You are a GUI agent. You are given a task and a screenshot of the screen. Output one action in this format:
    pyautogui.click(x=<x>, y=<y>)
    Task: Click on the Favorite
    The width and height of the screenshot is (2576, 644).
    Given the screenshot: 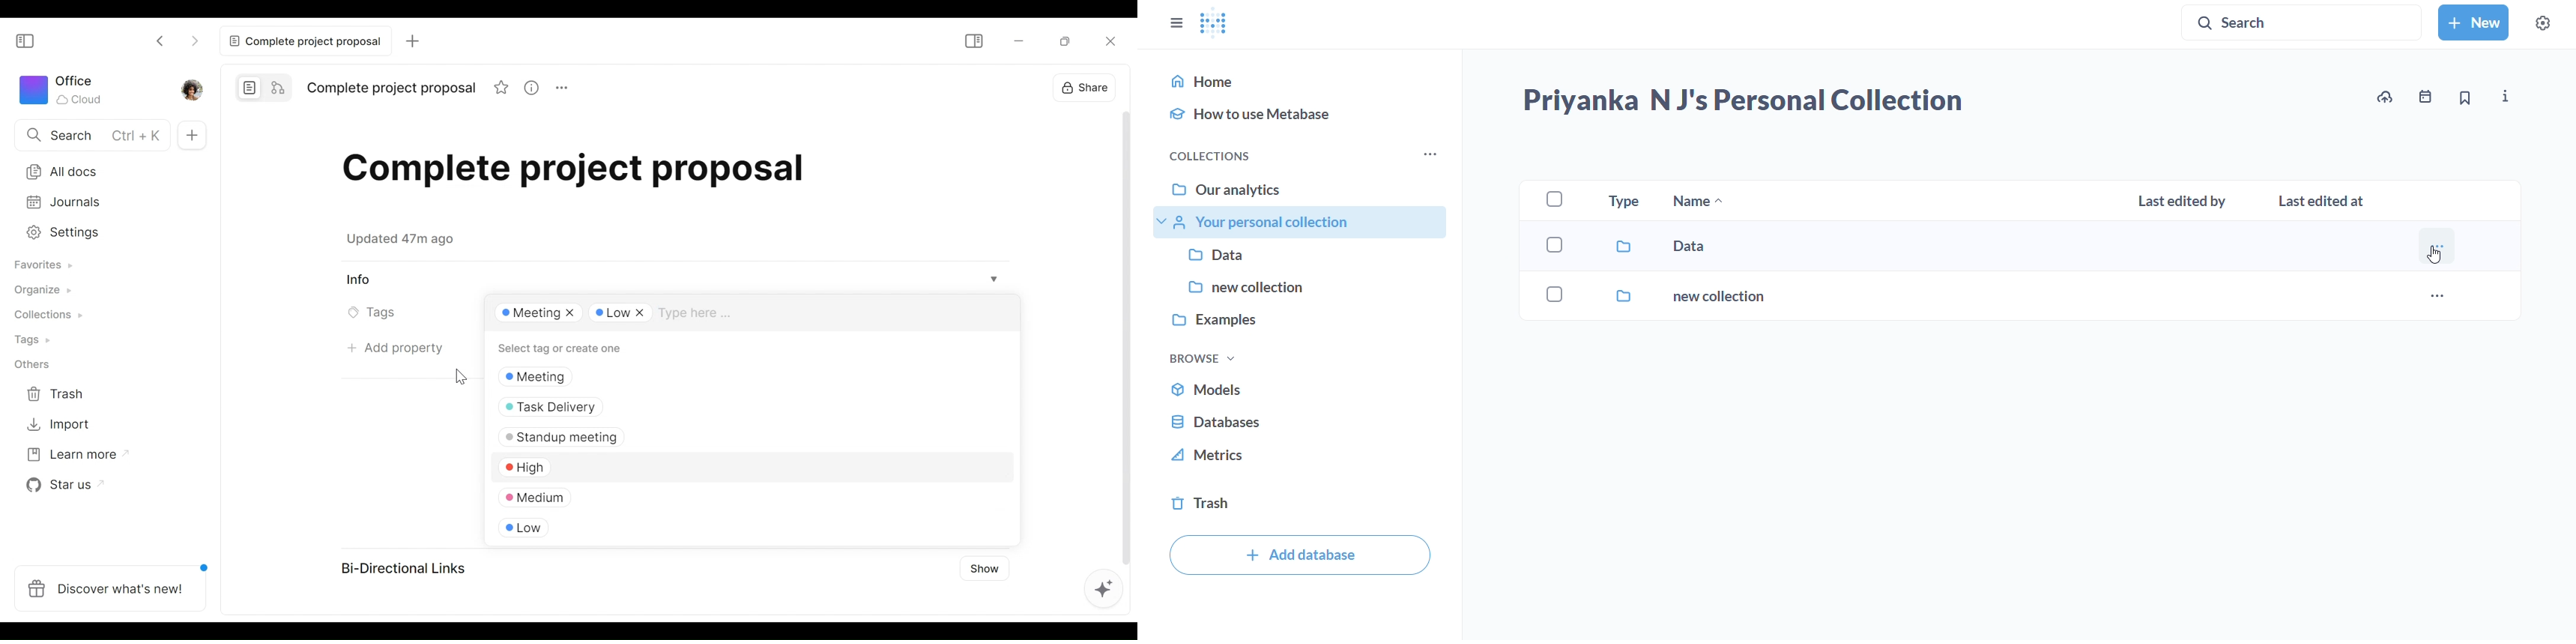 What is the action you would take?
    pyautogui.click(x=502, y=87)
    